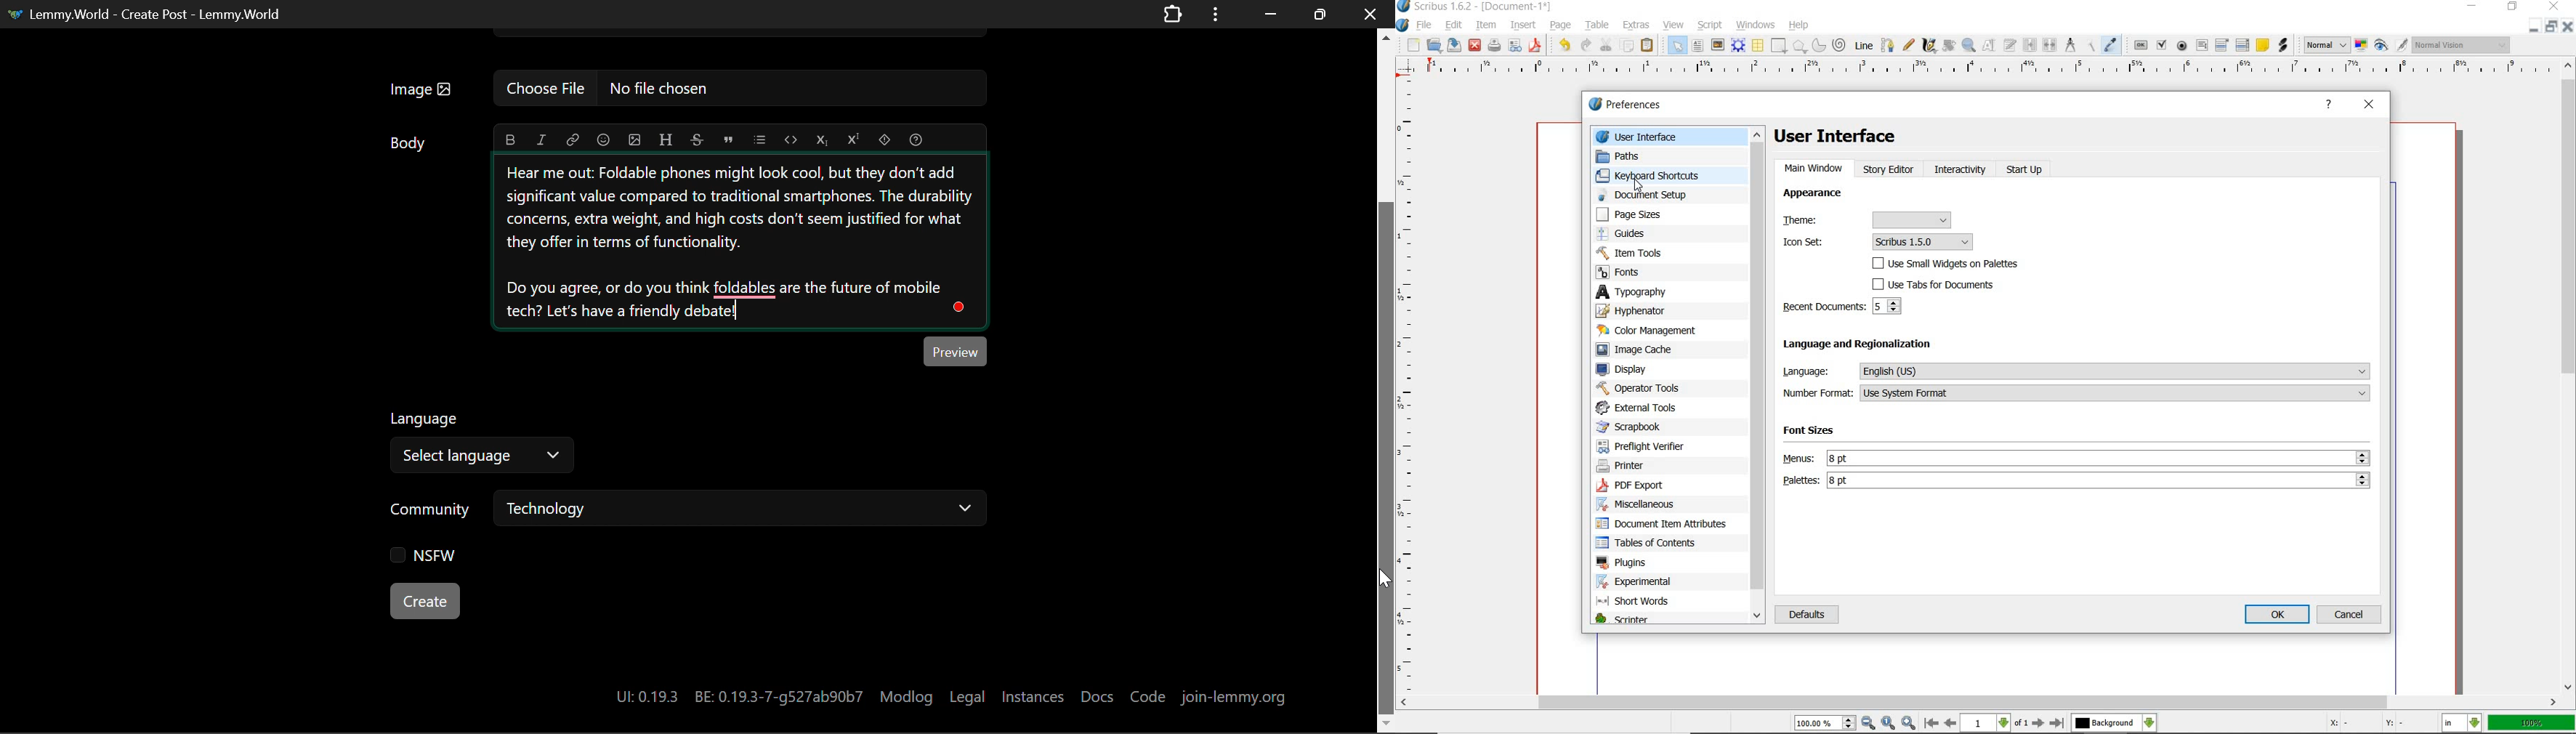  What do you see at coordinates (2462, 724) in the screenshot?
I see `select the current unit` at bounding box center [2462, 724].